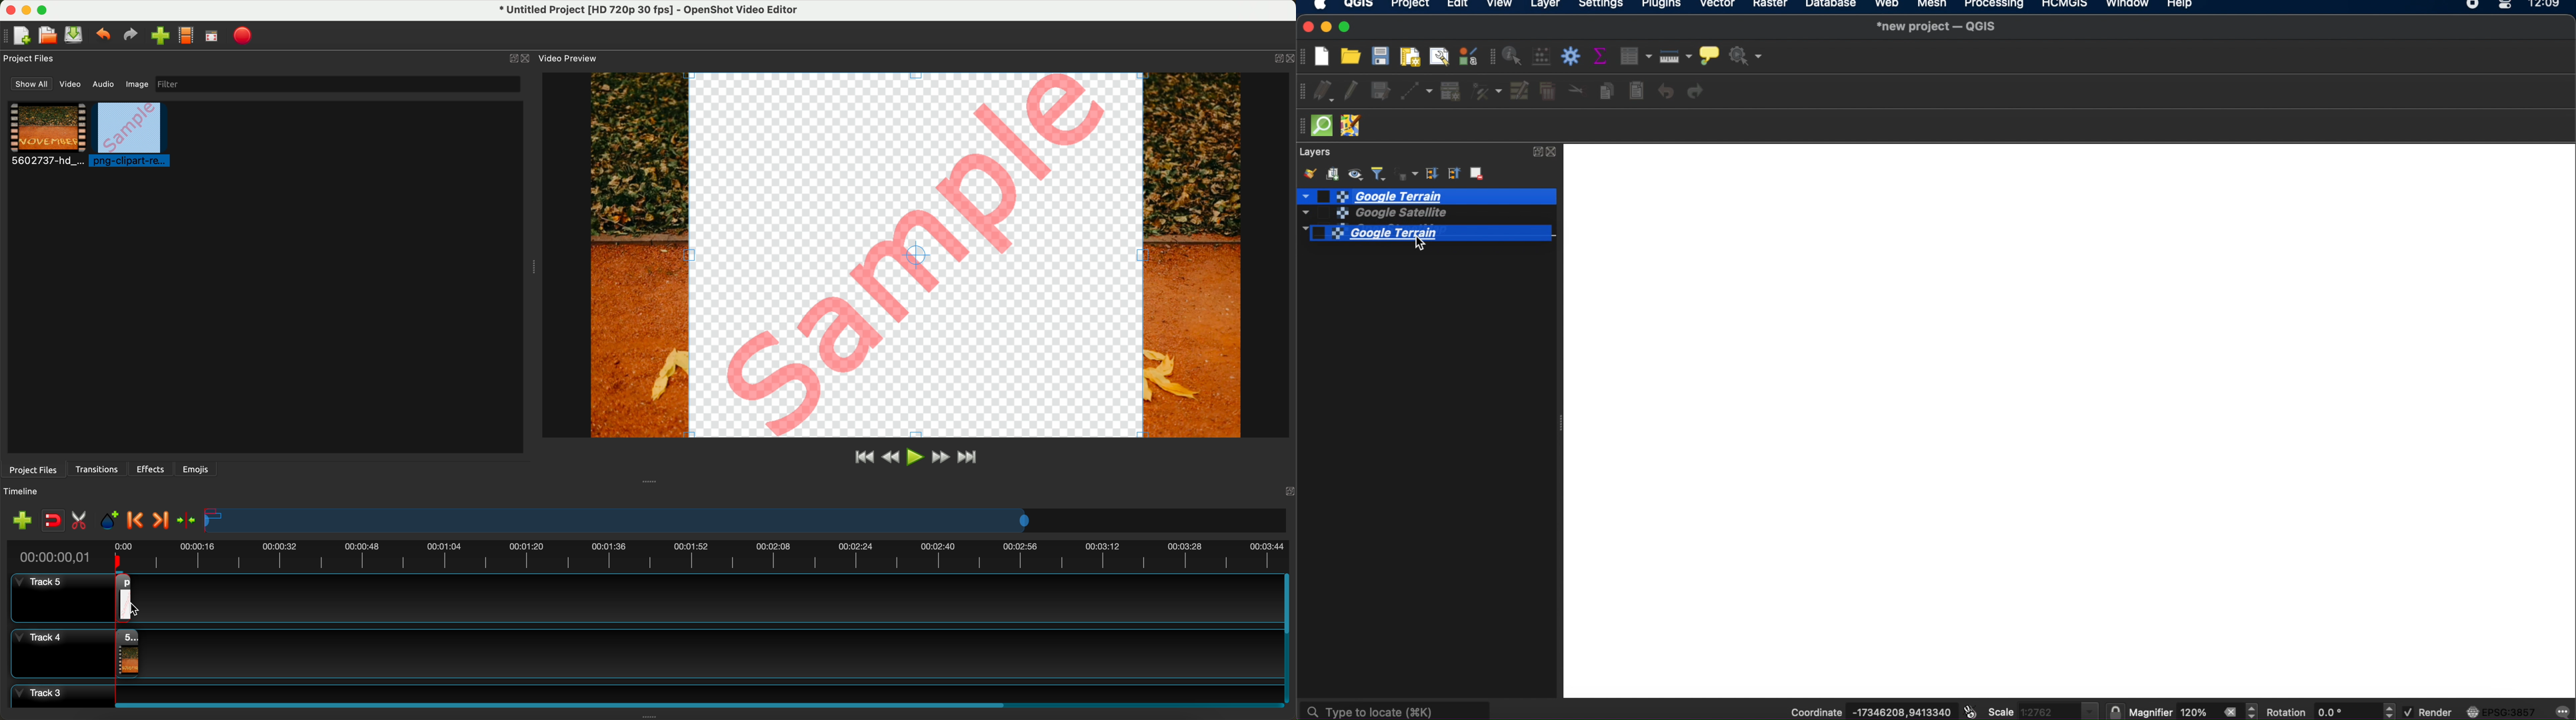 This screenshot has width=2576, height=728. What do you see at coordinates (940, 458) in the screenshot?
I see `fast foward` at bounding box center [940, 458].